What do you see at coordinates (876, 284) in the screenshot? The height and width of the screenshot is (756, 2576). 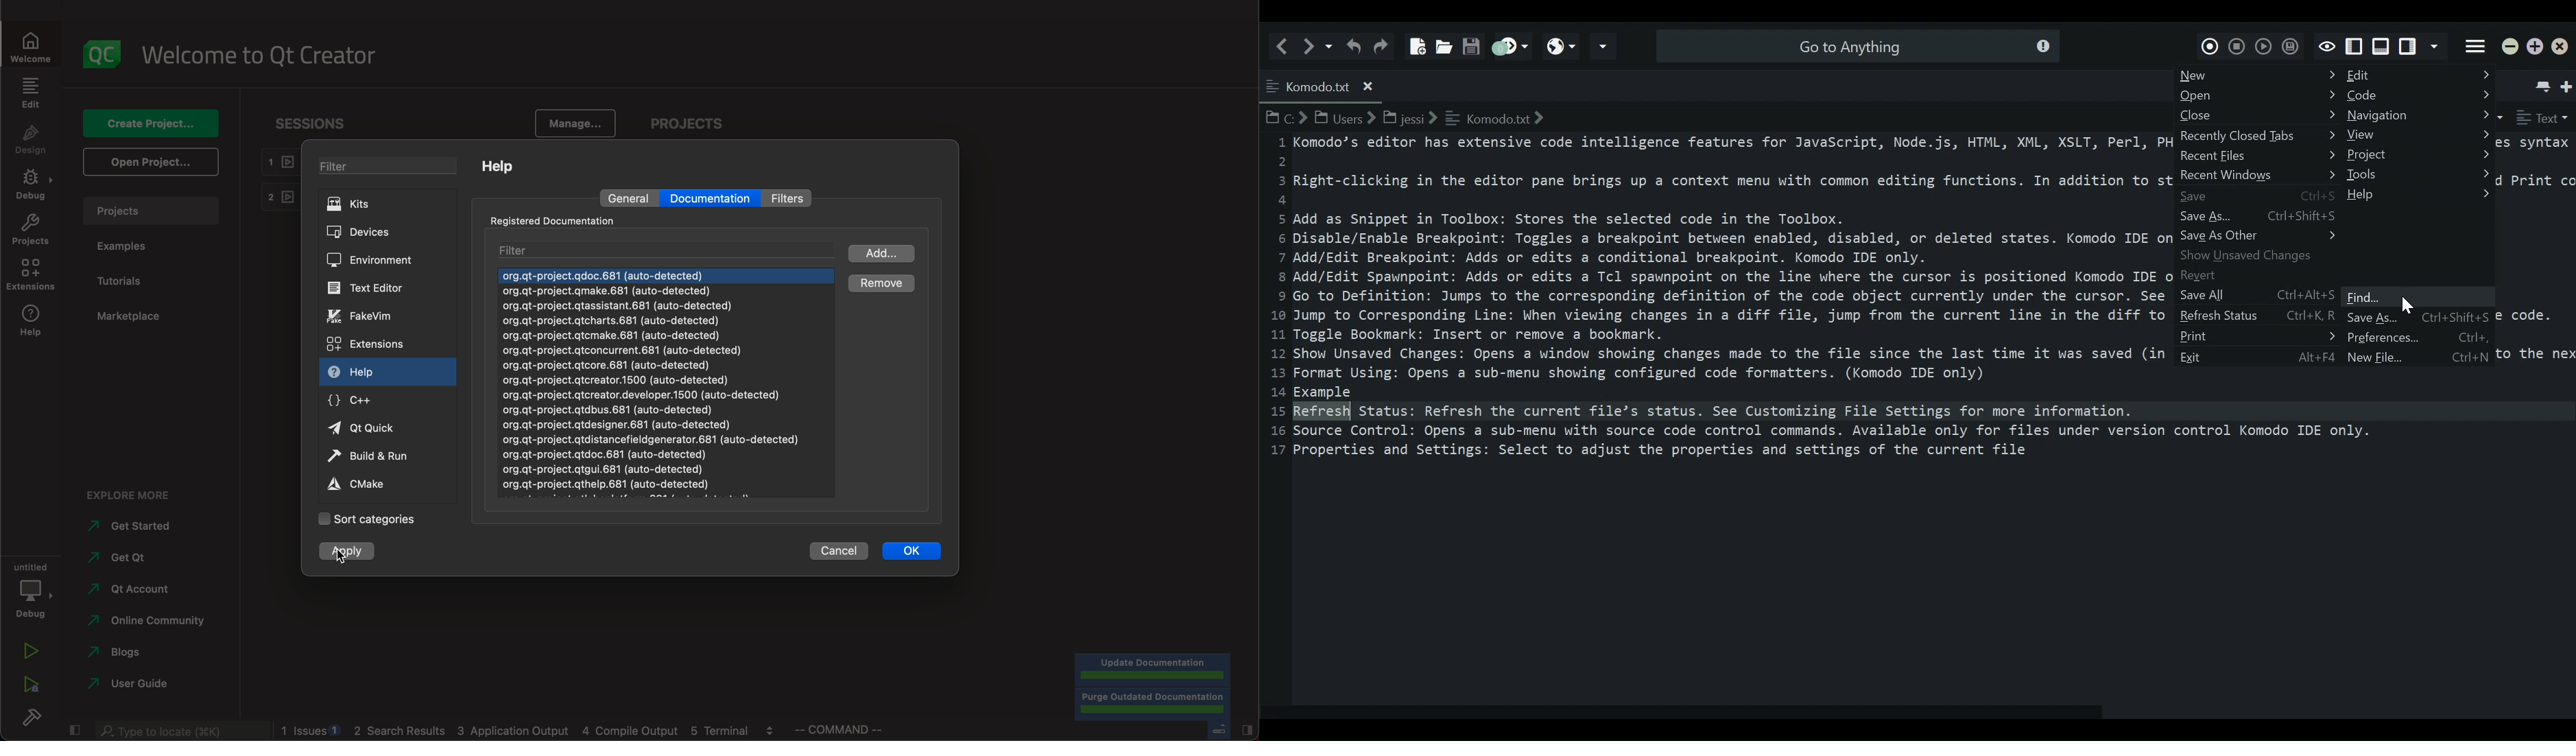 I see `remove` at bounding box center [876, 284].